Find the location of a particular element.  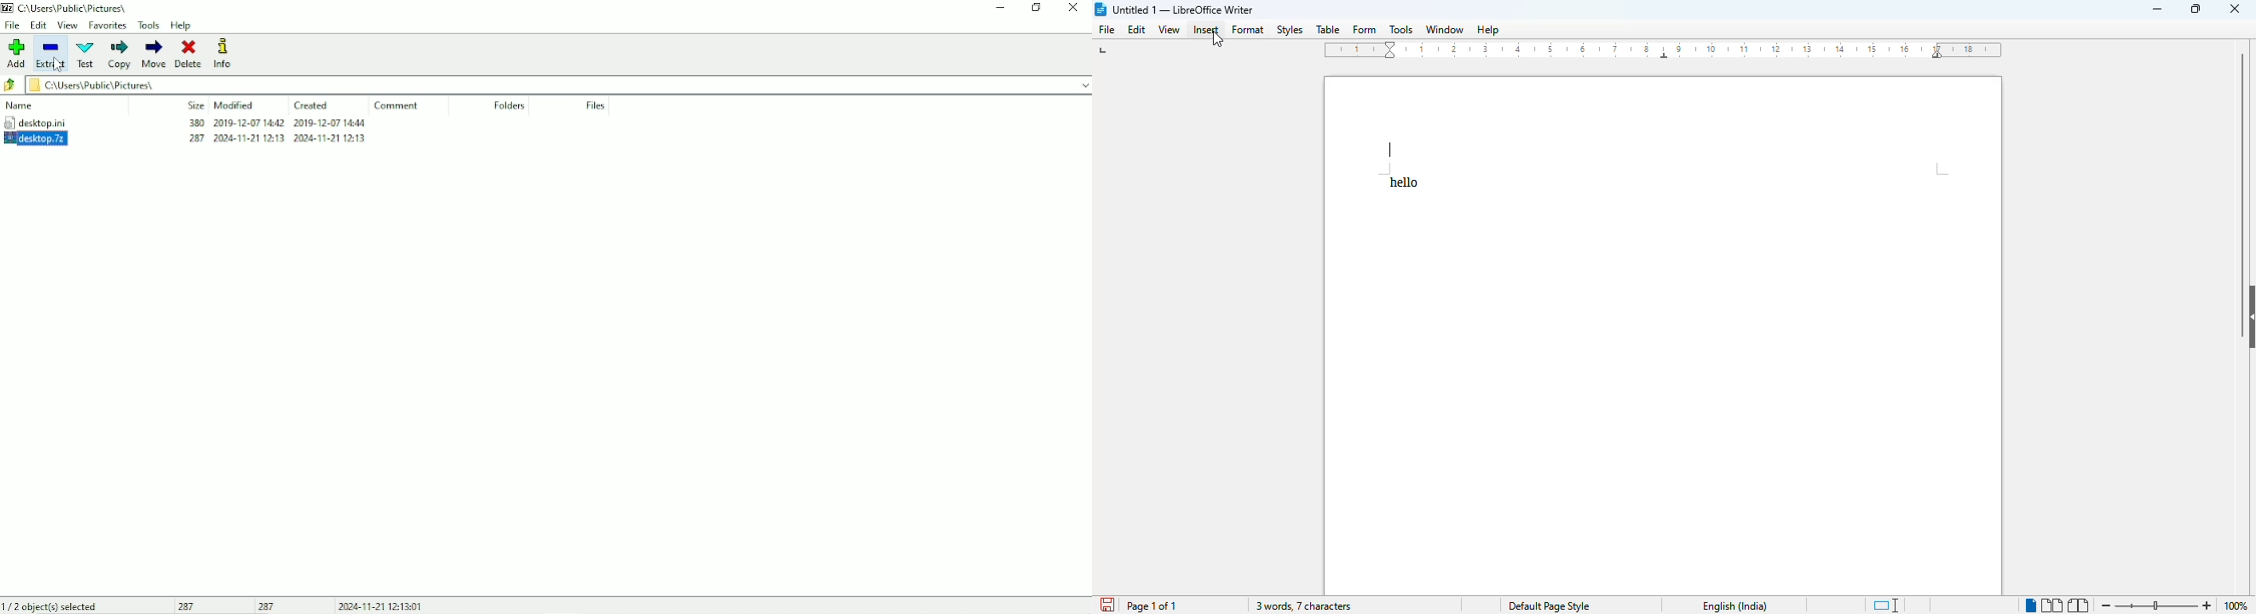

Test is located at coordinates (86, 55).